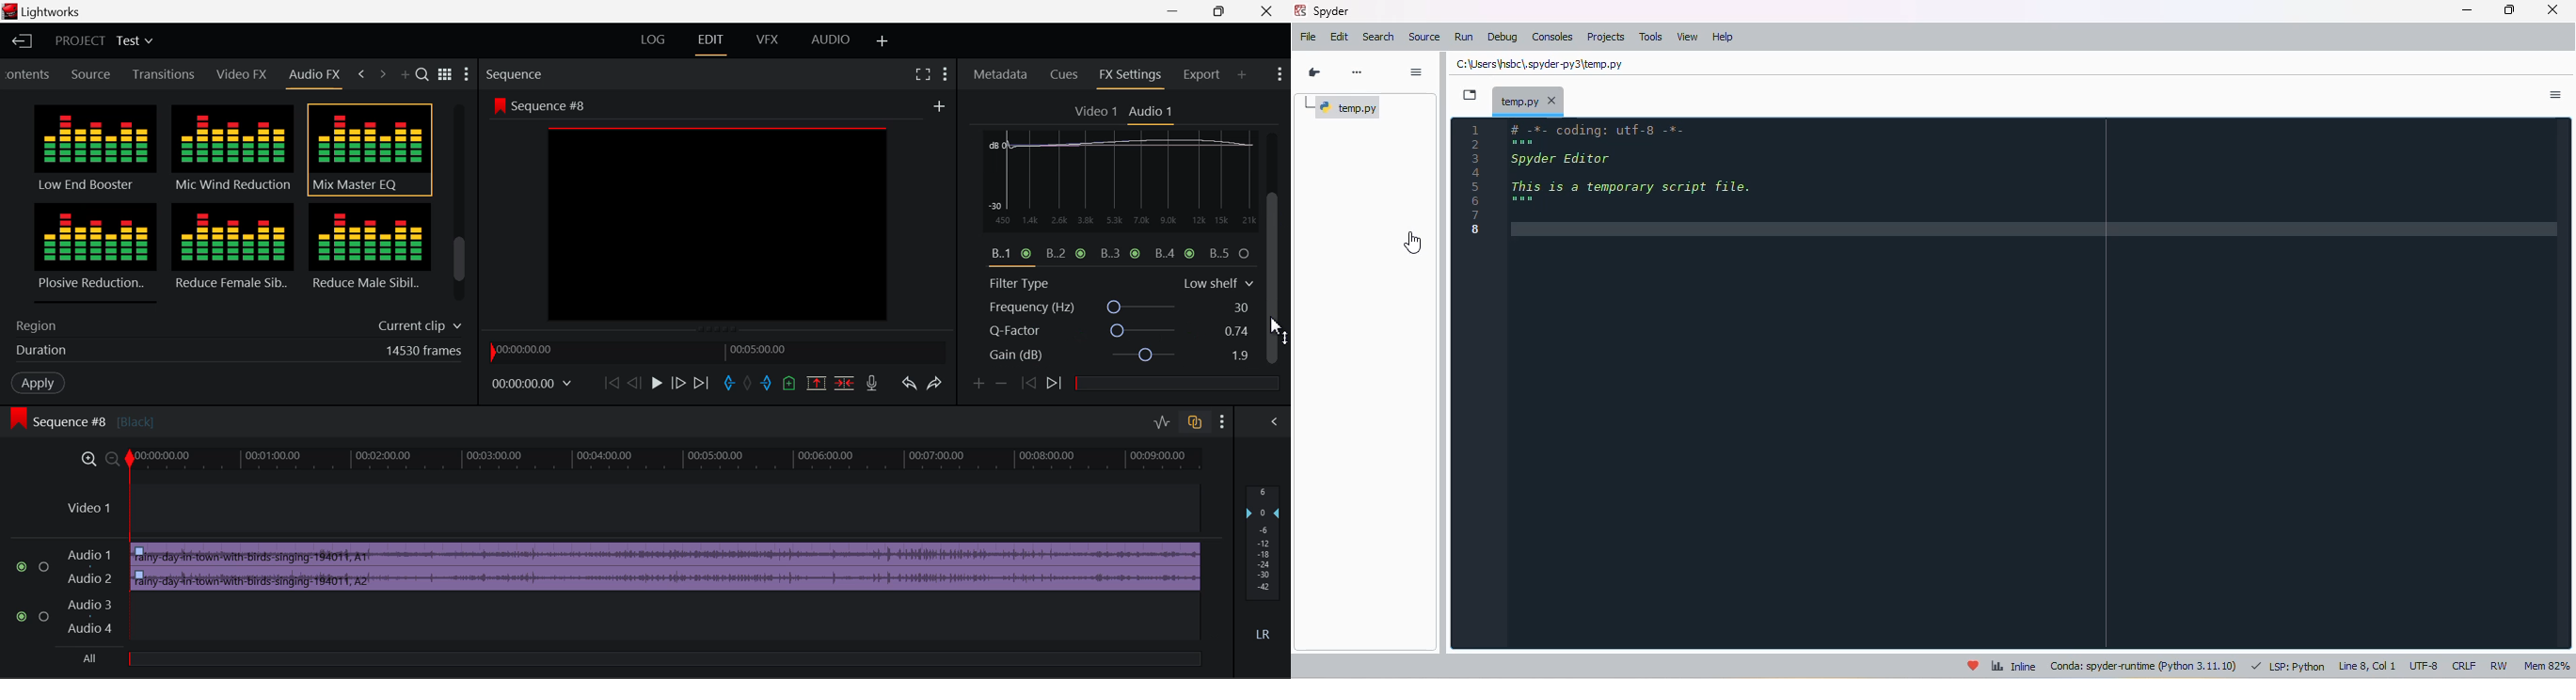 Image resolution: width=2576 pixels, height=700 pixels. I want to click on edit, so click(1341, 37).